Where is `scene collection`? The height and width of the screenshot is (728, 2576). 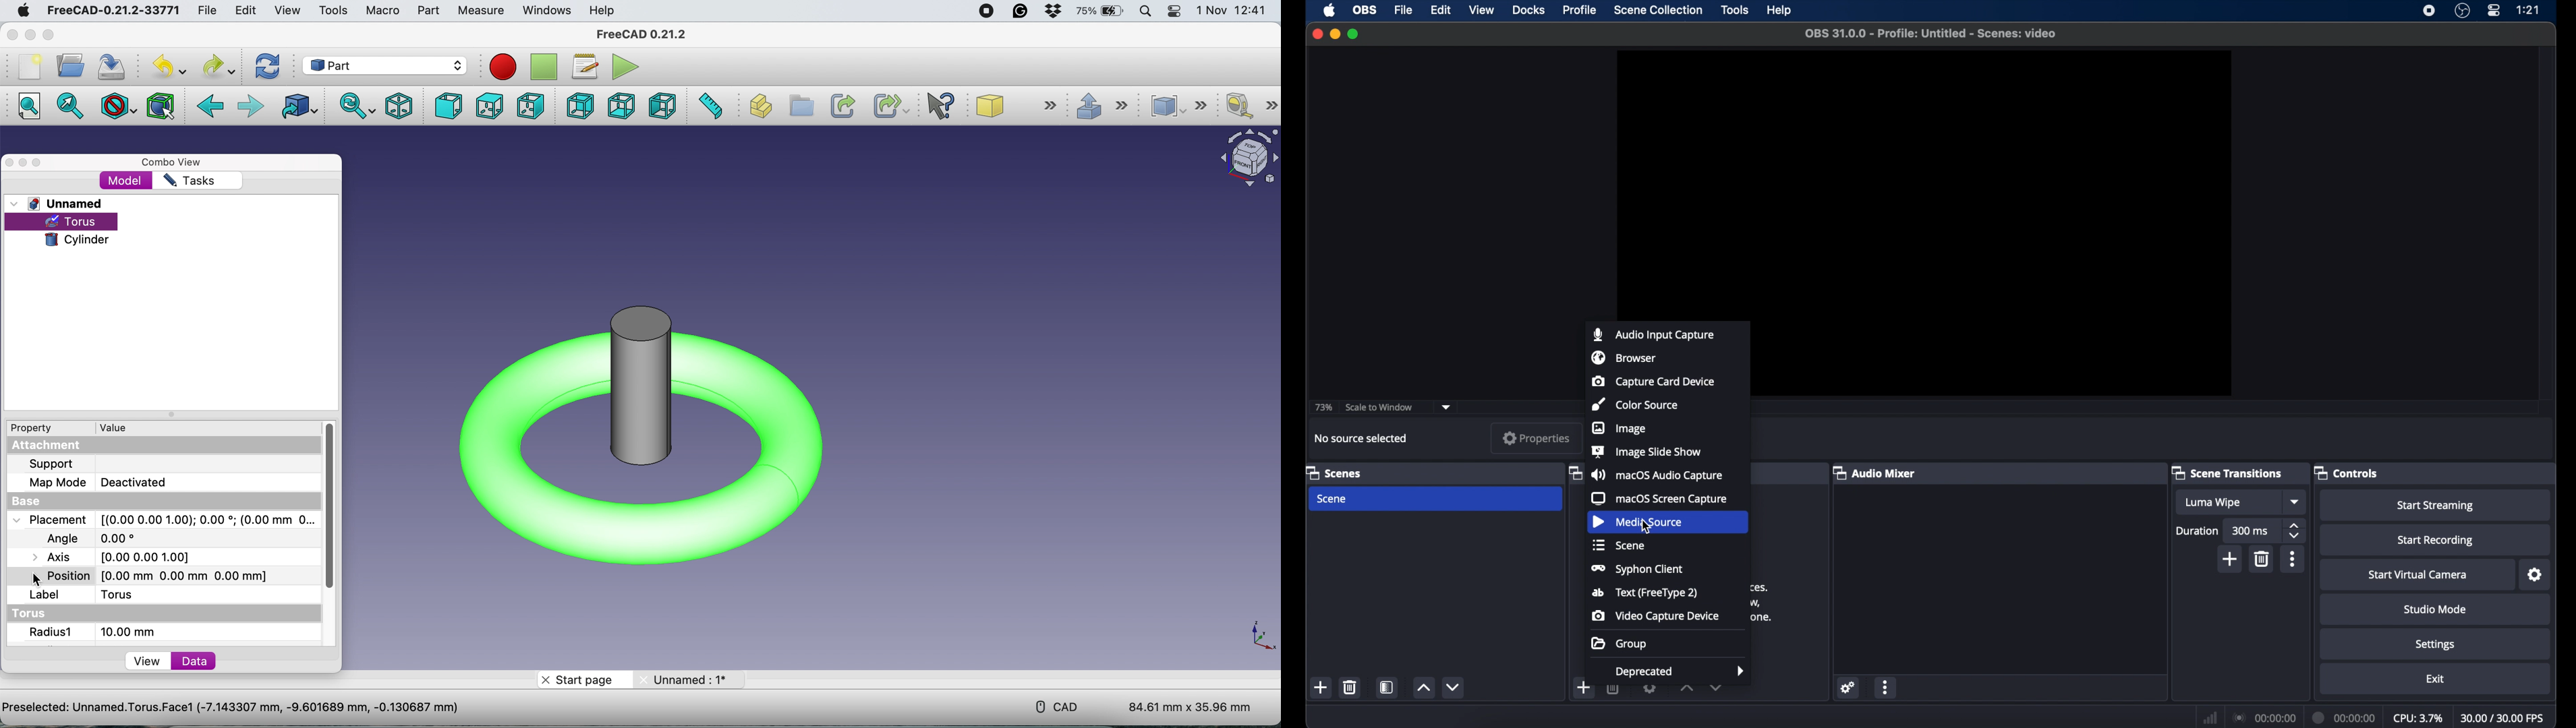
scene collection is located at coordinates (1657, 10).